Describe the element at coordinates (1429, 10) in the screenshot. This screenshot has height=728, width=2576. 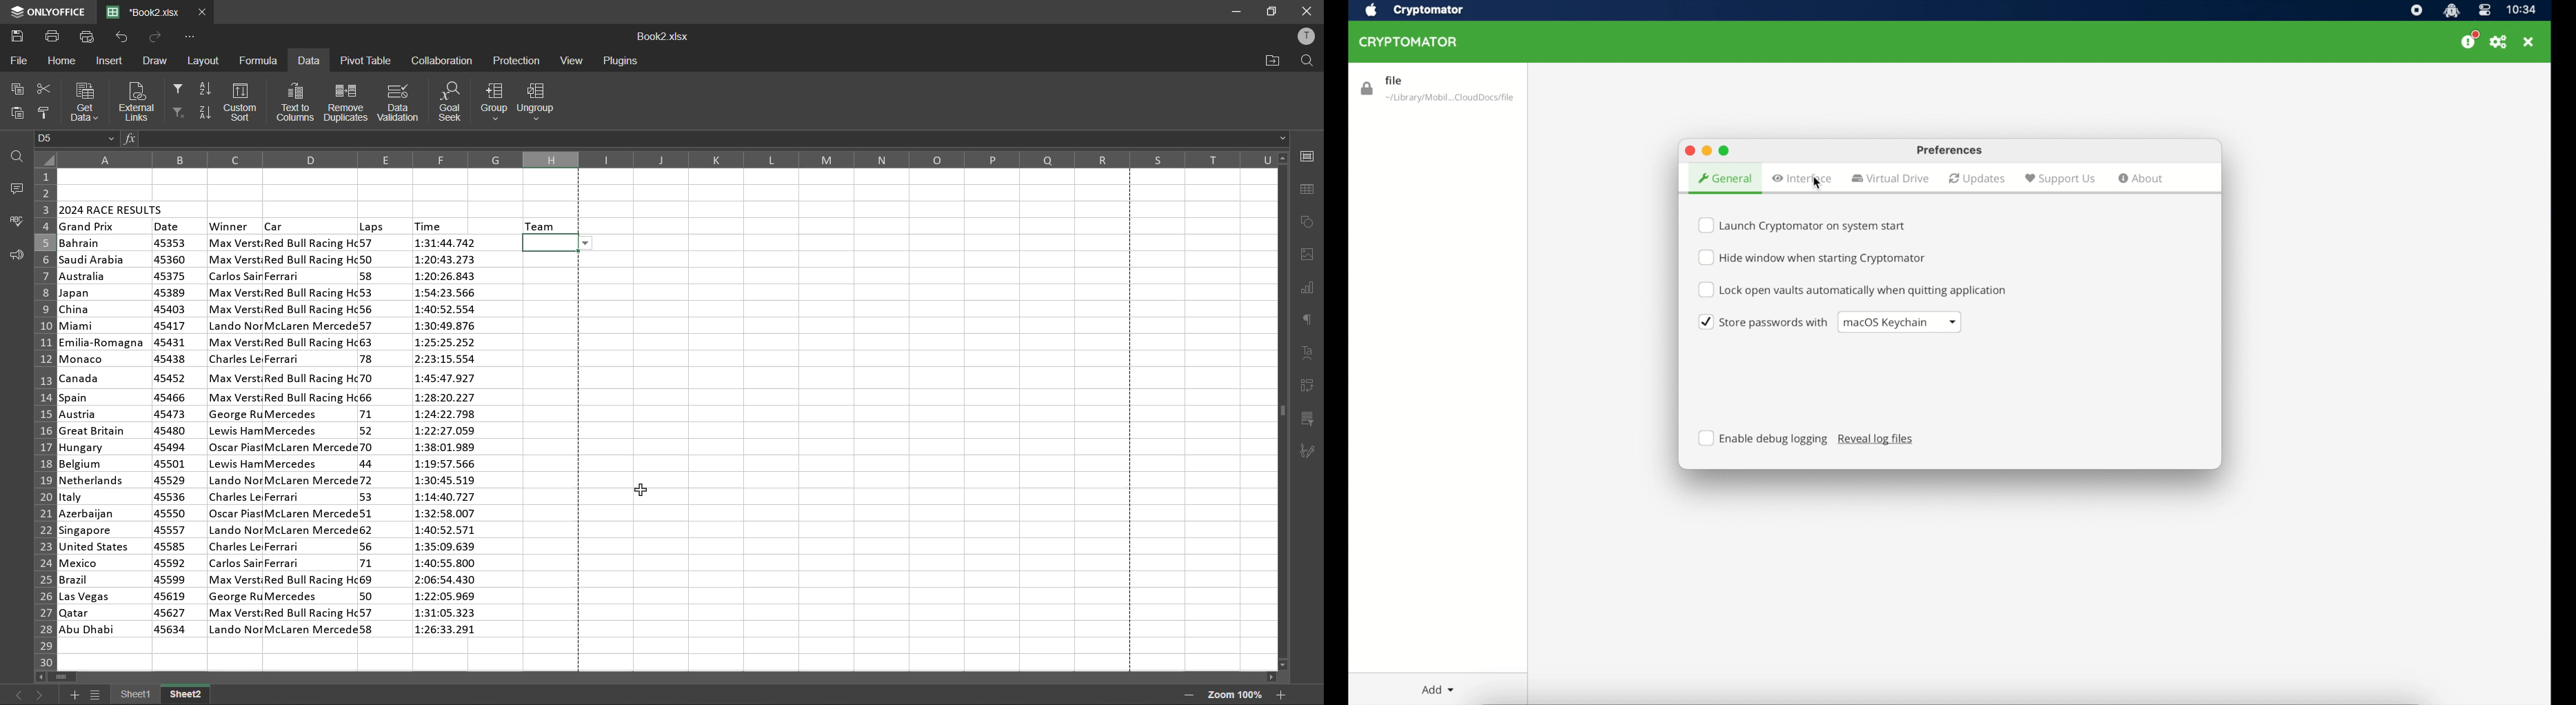
I see `cryptomator` at that location.